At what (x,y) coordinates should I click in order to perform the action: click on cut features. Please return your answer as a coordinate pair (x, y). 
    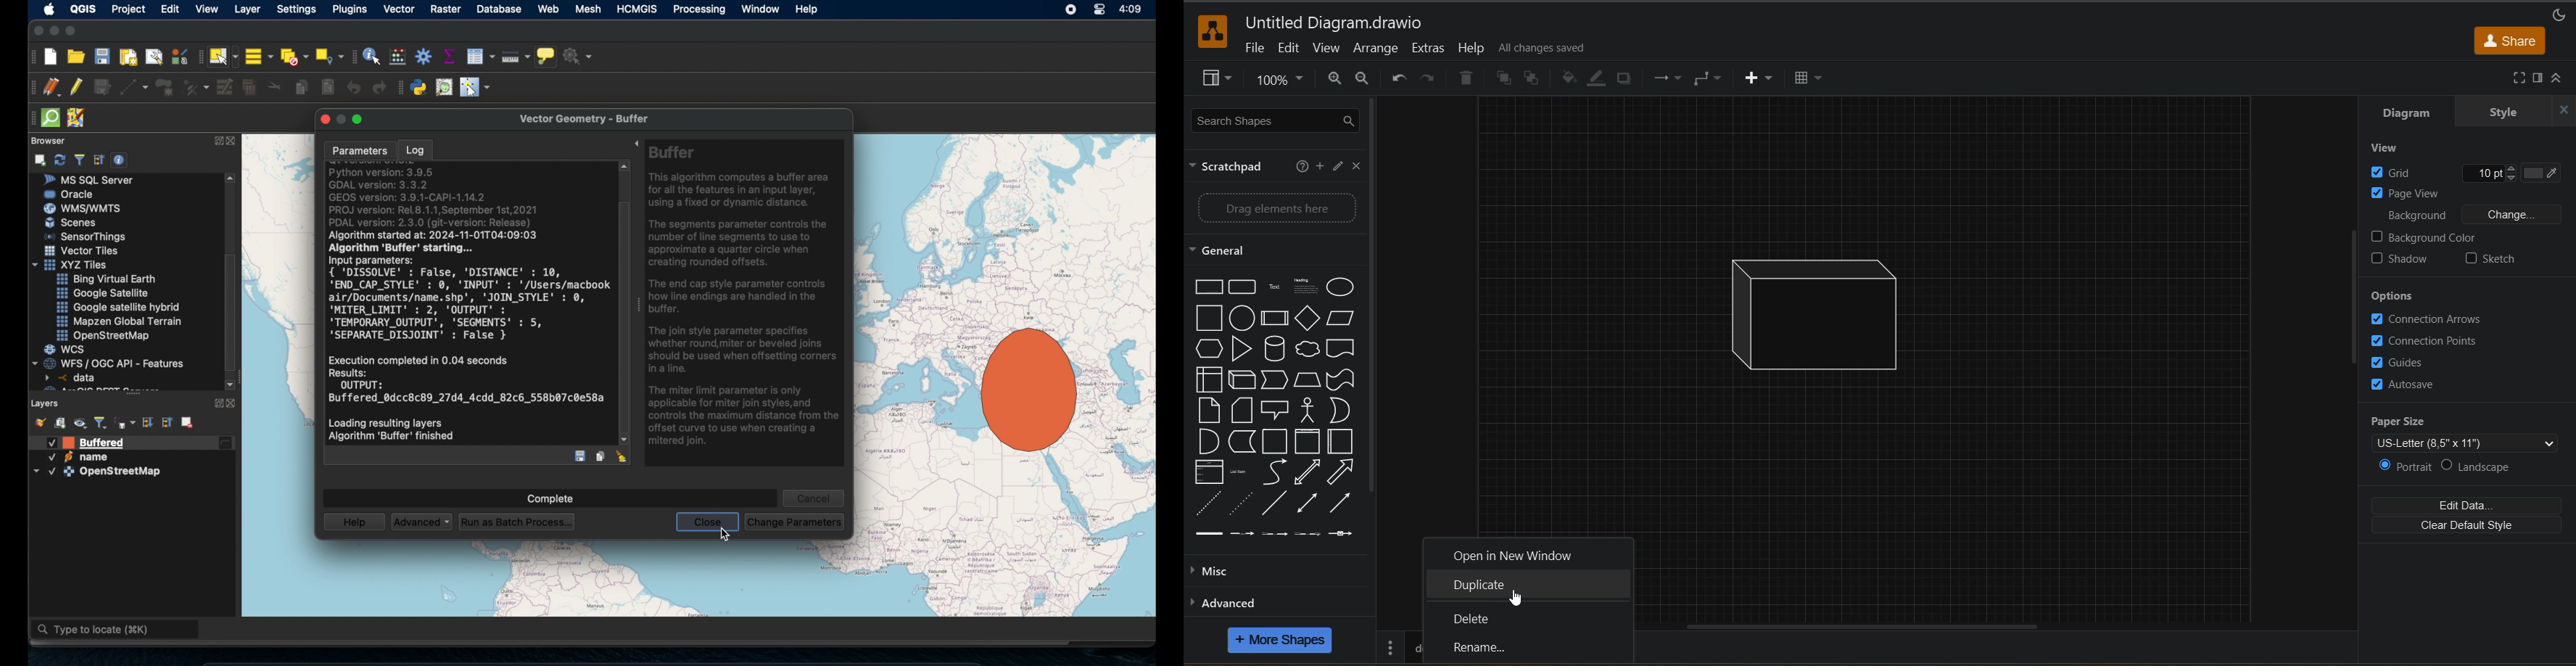
    Looking at the image, I should click on (276, 87).